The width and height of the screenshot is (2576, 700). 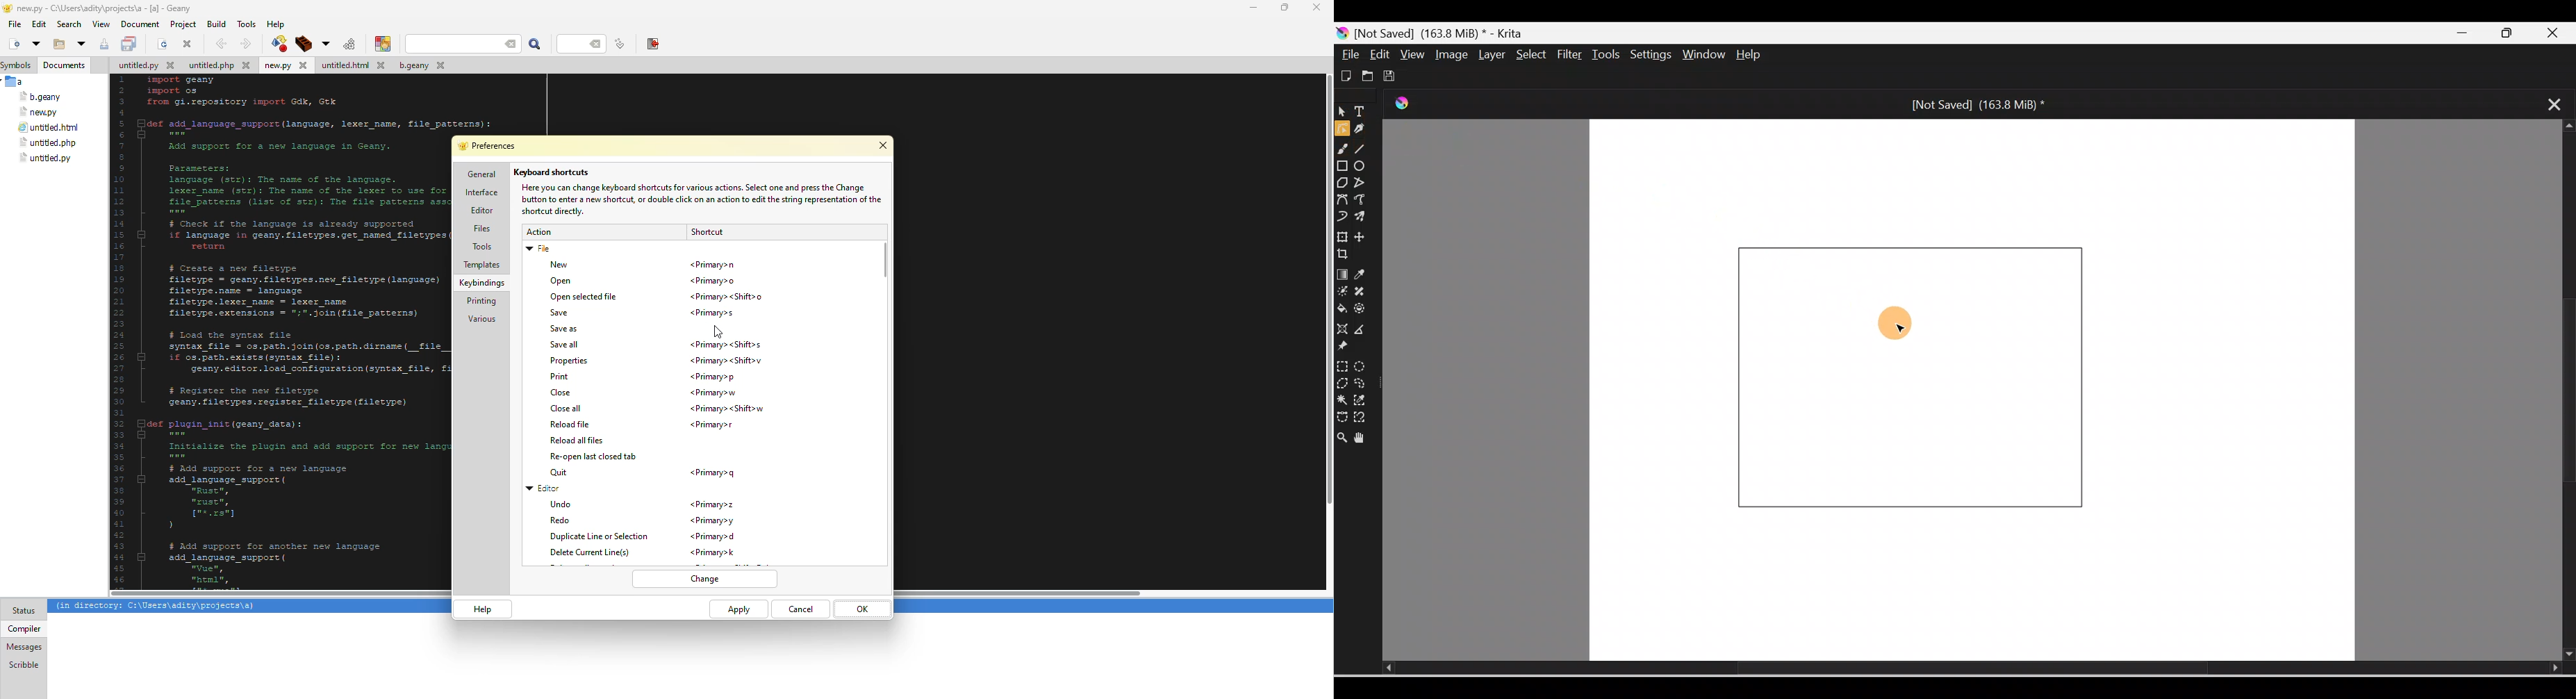 What do you see at coordinates (1952, 669) in the screenshot?
I see `Scroll bar` at bounding box center [1952, 669].